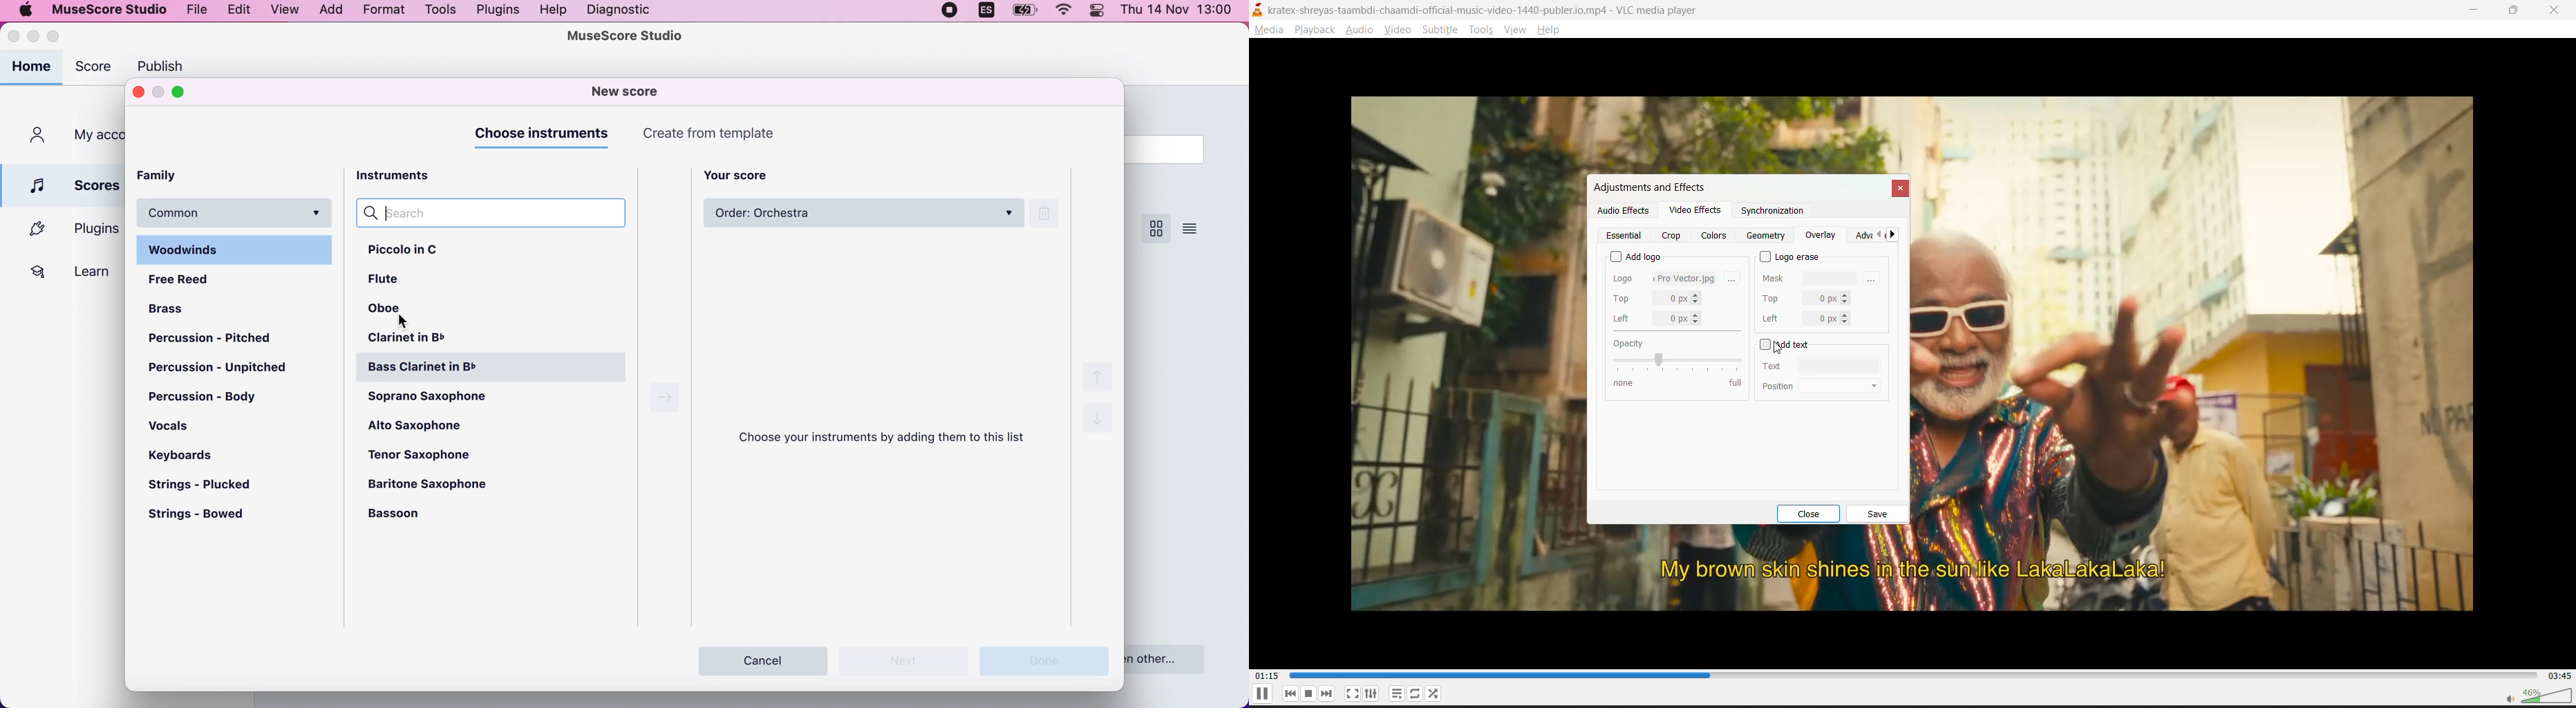 Image resolution: width=2576 pixels, height=728 pixels. I want to click on media, so click(1270, 32).